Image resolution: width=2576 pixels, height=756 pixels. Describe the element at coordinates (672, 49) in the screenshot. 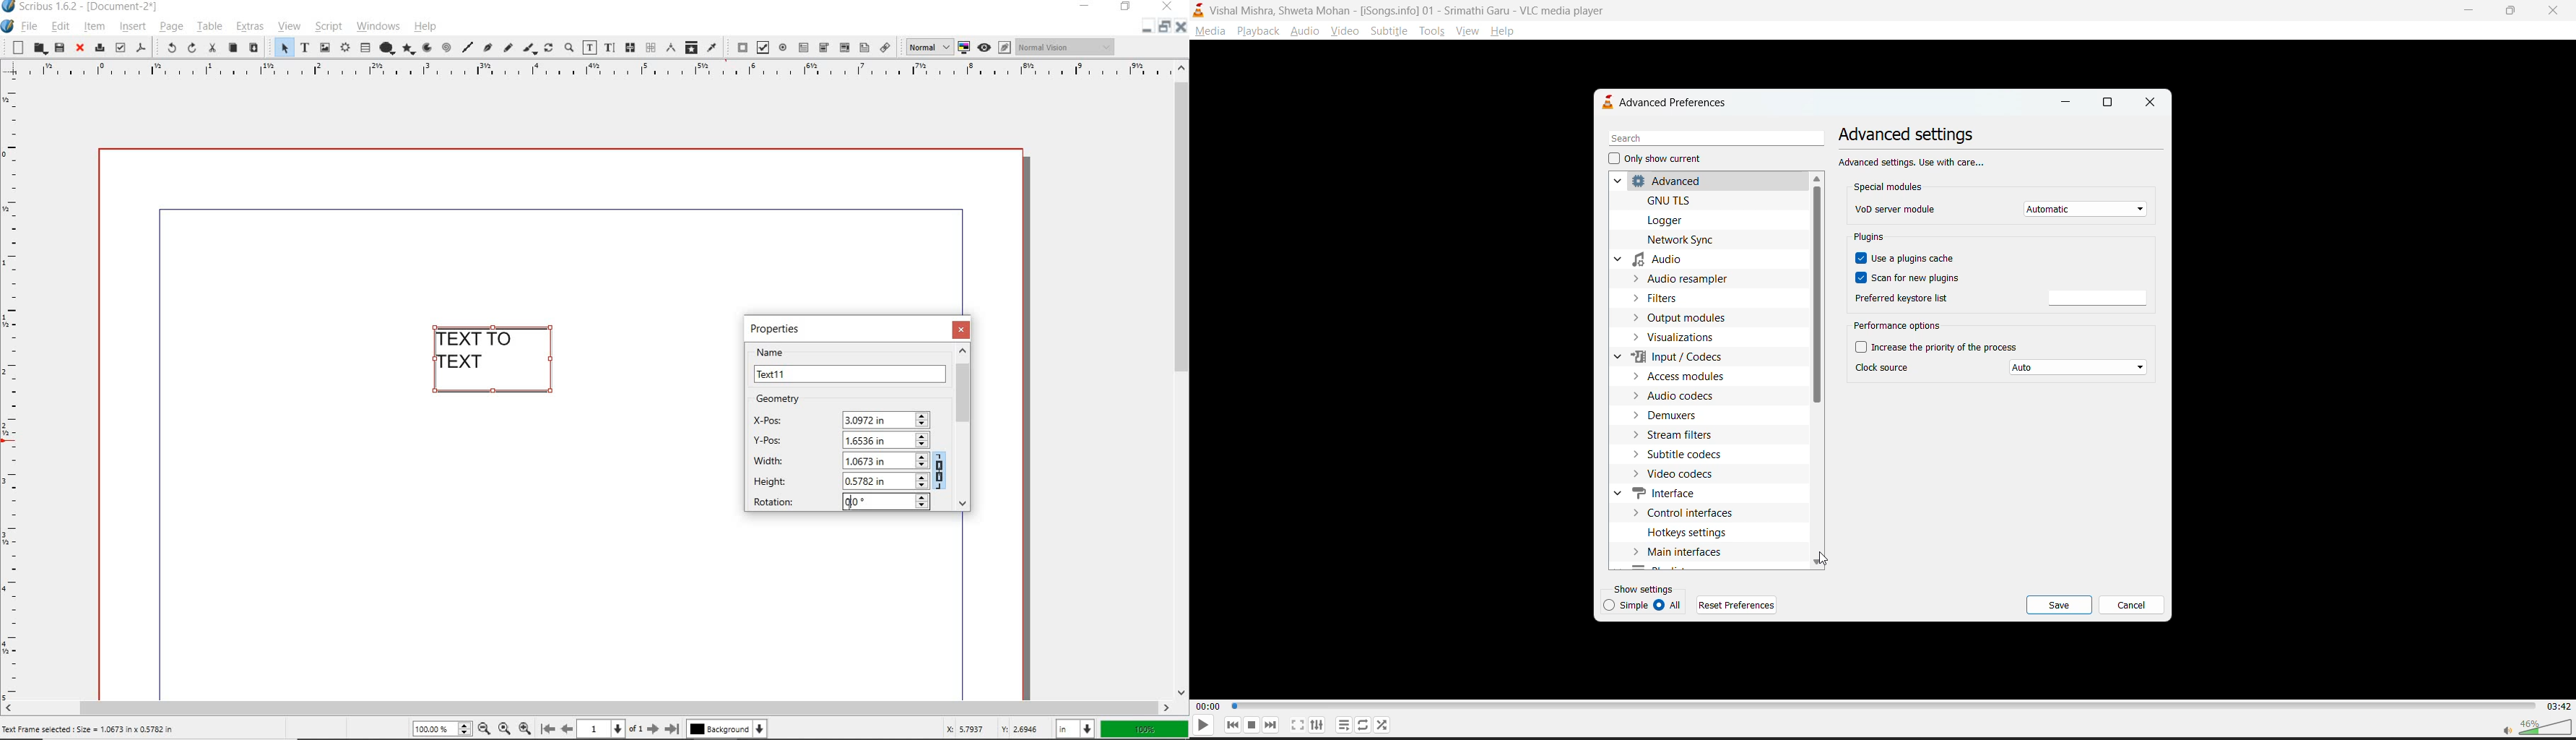

I see `measurements` at that location.